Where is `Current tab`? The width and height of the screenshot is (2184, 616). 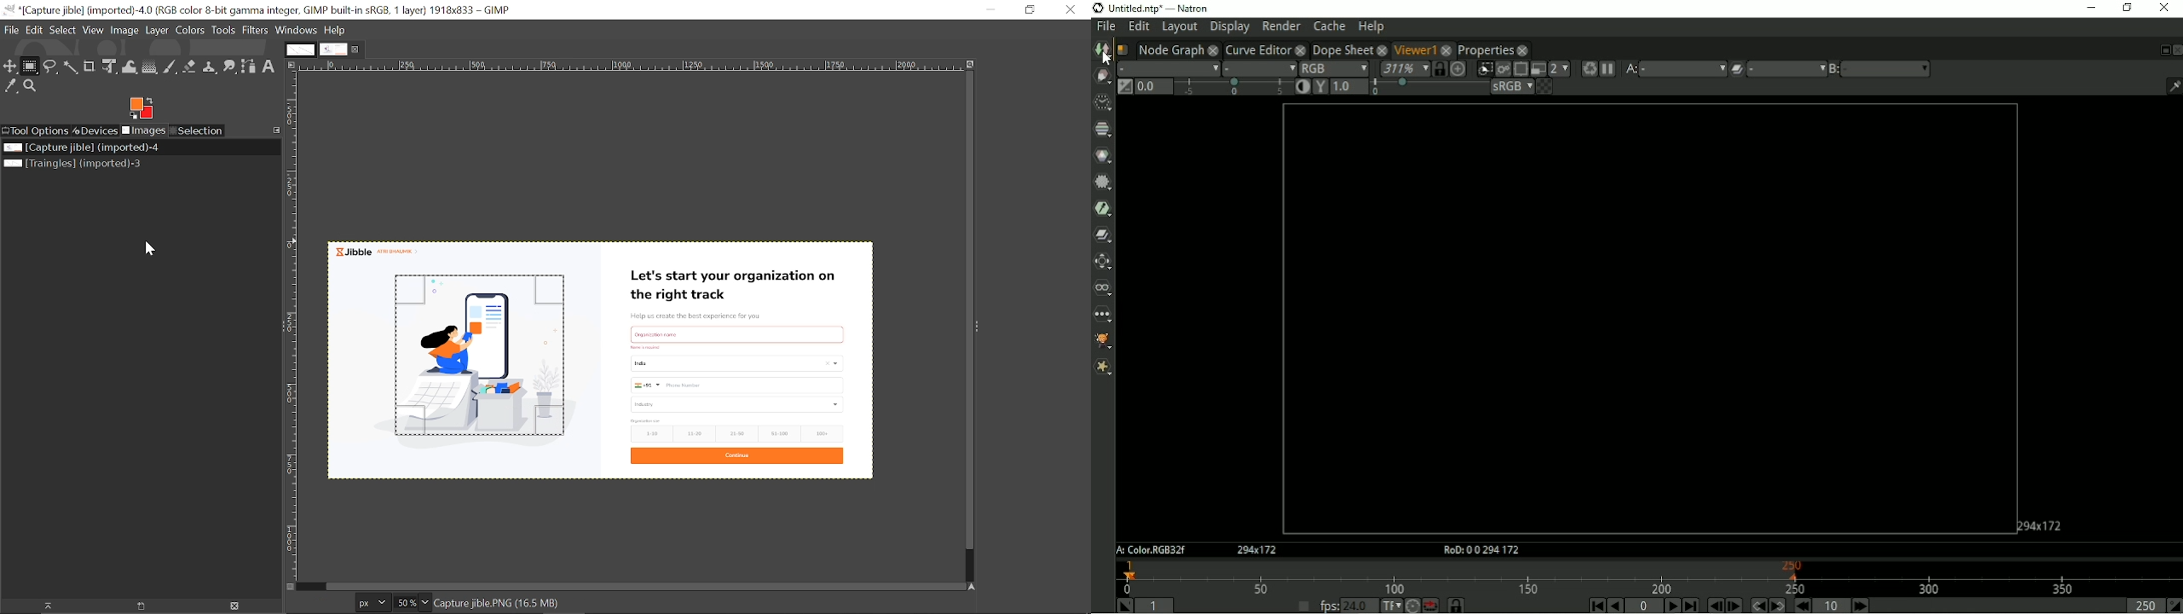
Current tab is located at coordinates (334, 49).